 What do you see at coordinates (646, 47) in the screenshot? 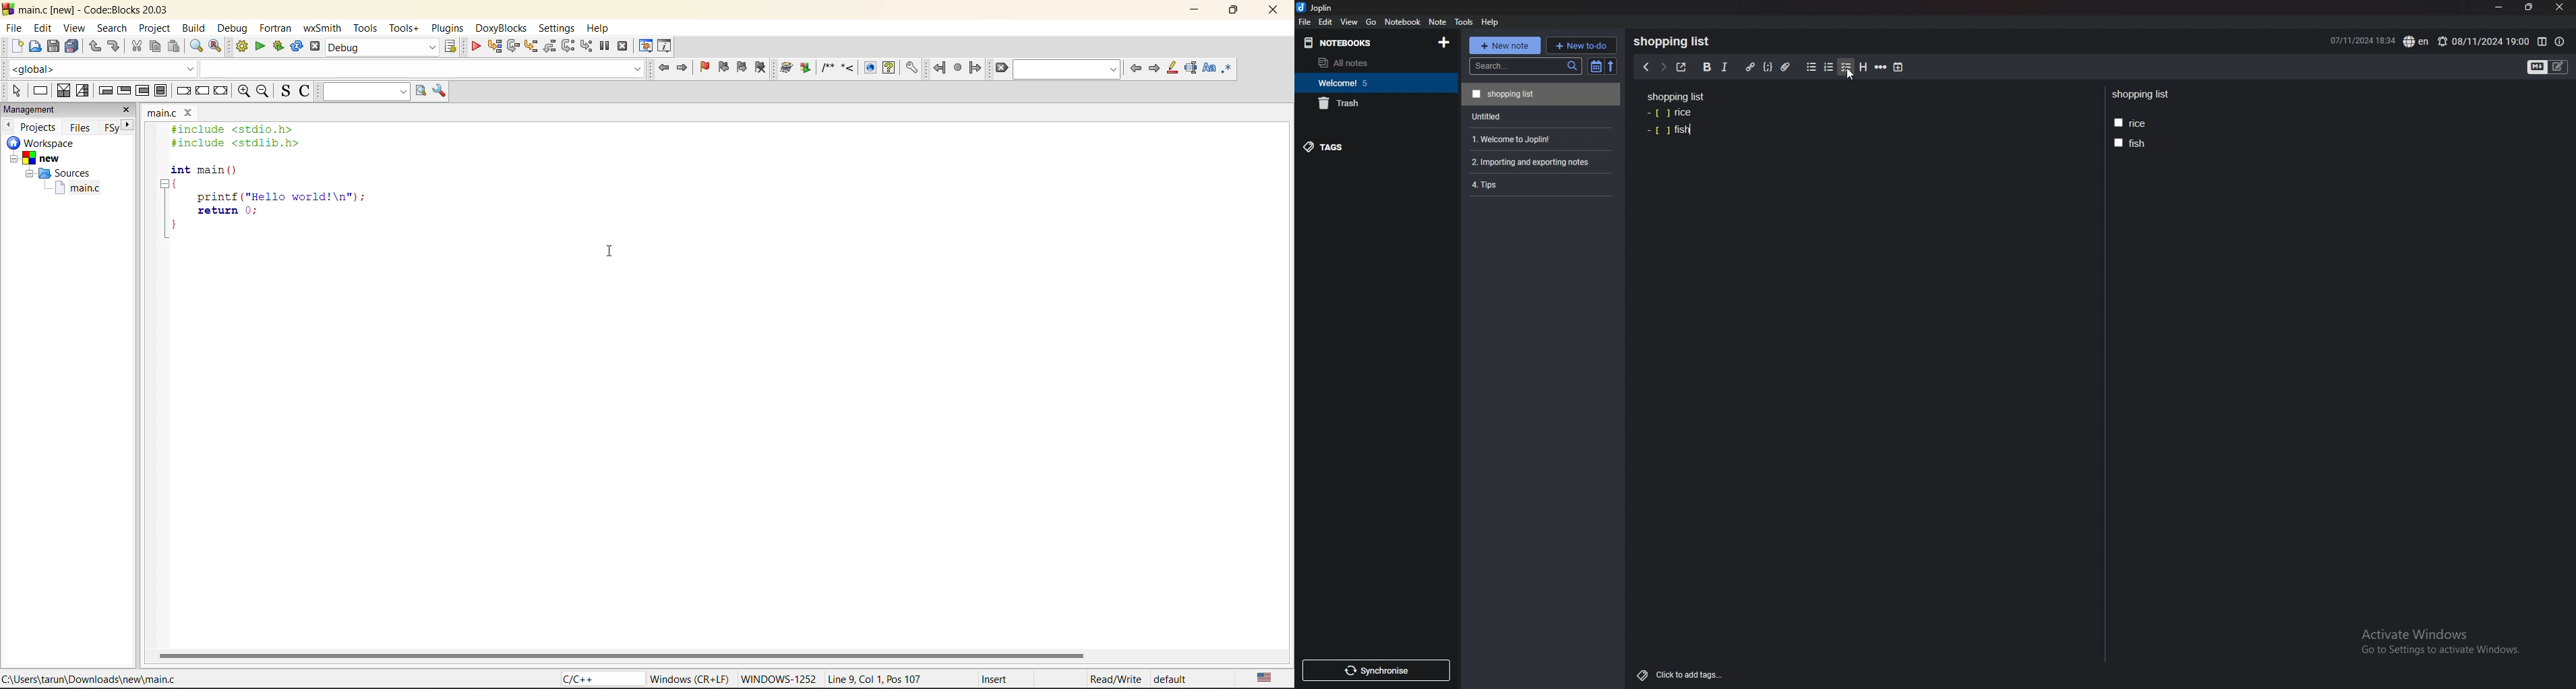
I see `debugging windows` at bounding box center [646, 47].